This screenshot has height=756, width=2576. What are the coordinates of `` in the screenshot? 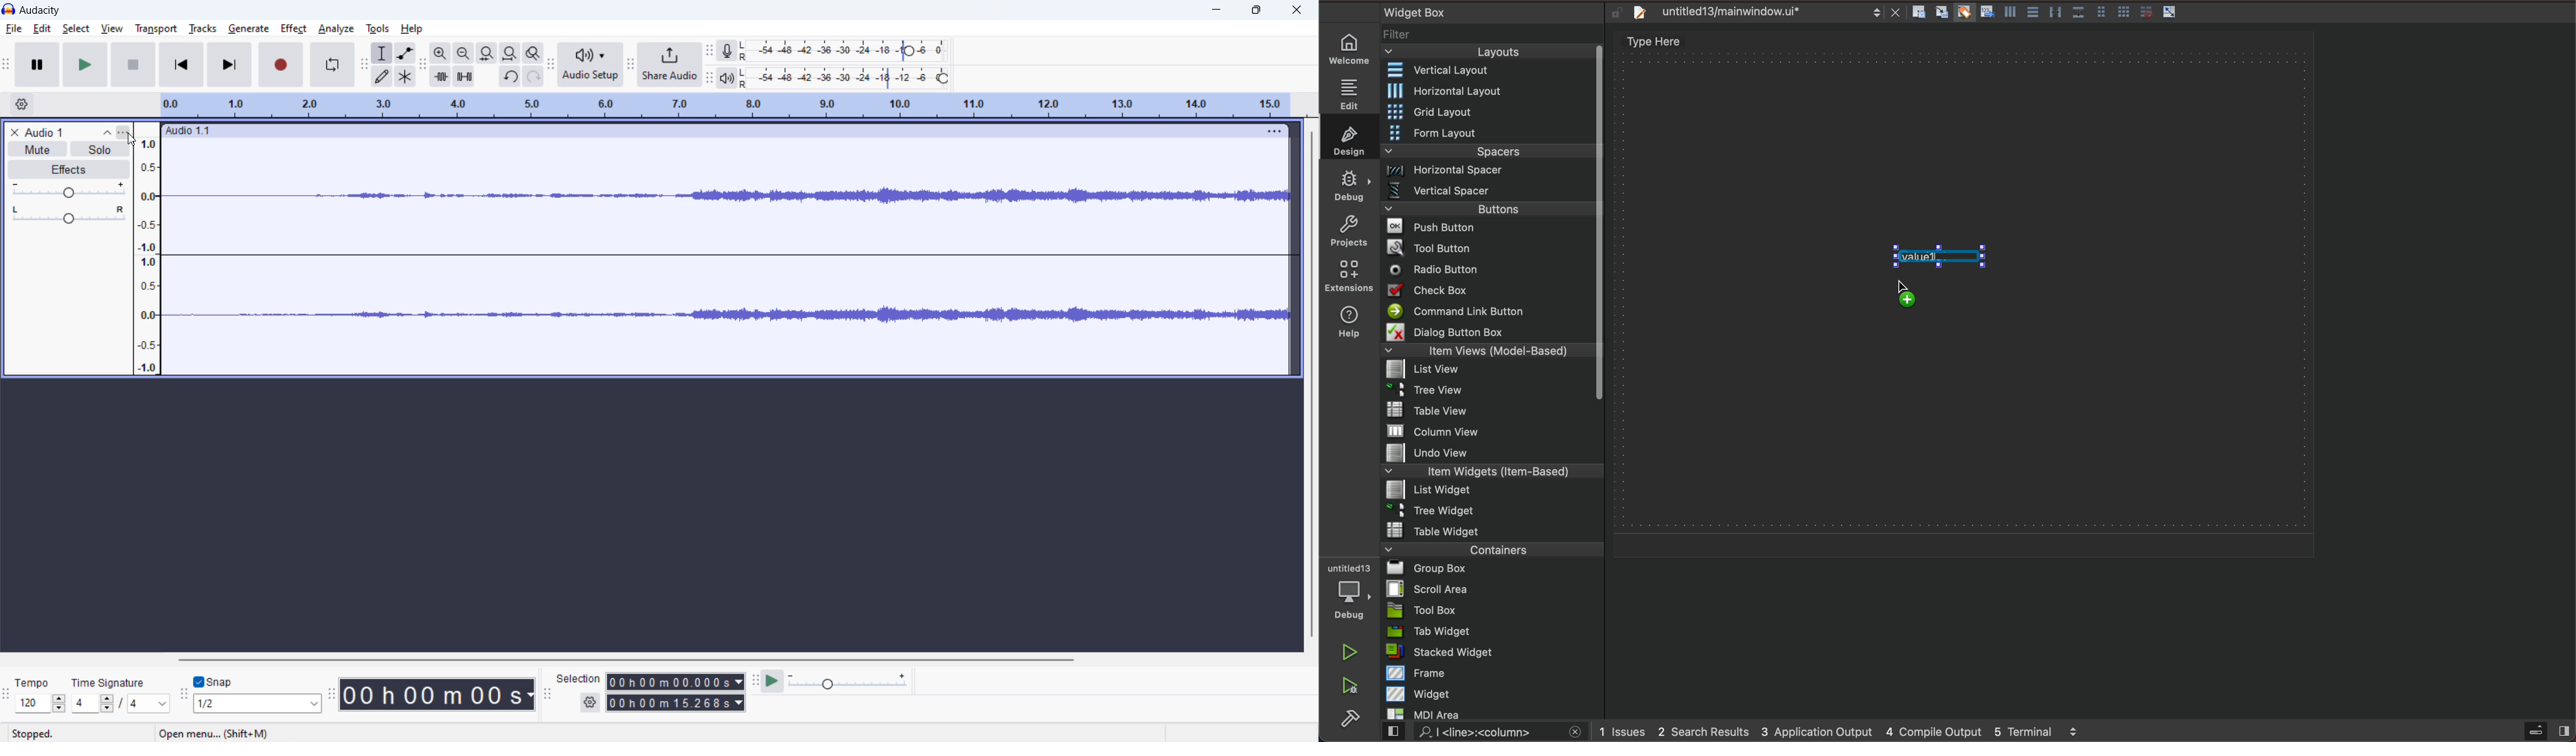 It's located at (1963, 13).